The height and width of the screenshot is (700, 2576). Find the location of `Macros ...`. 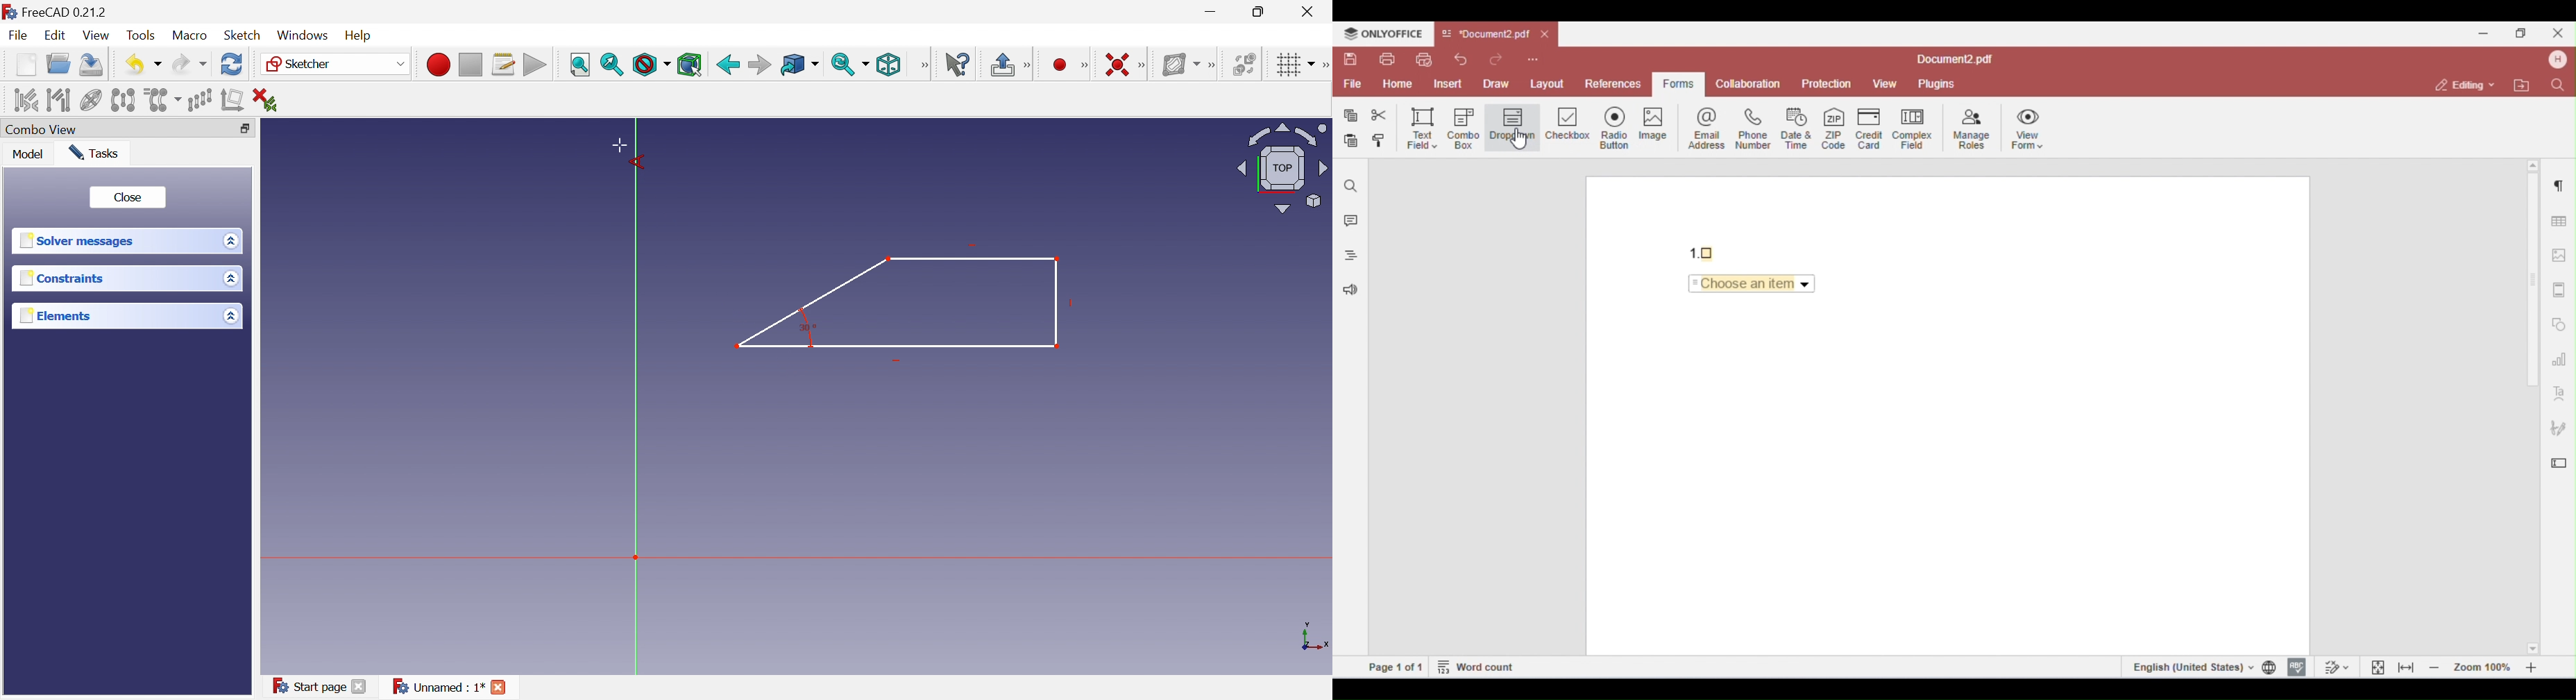

Macros ... is located at coordinates (503, 64).